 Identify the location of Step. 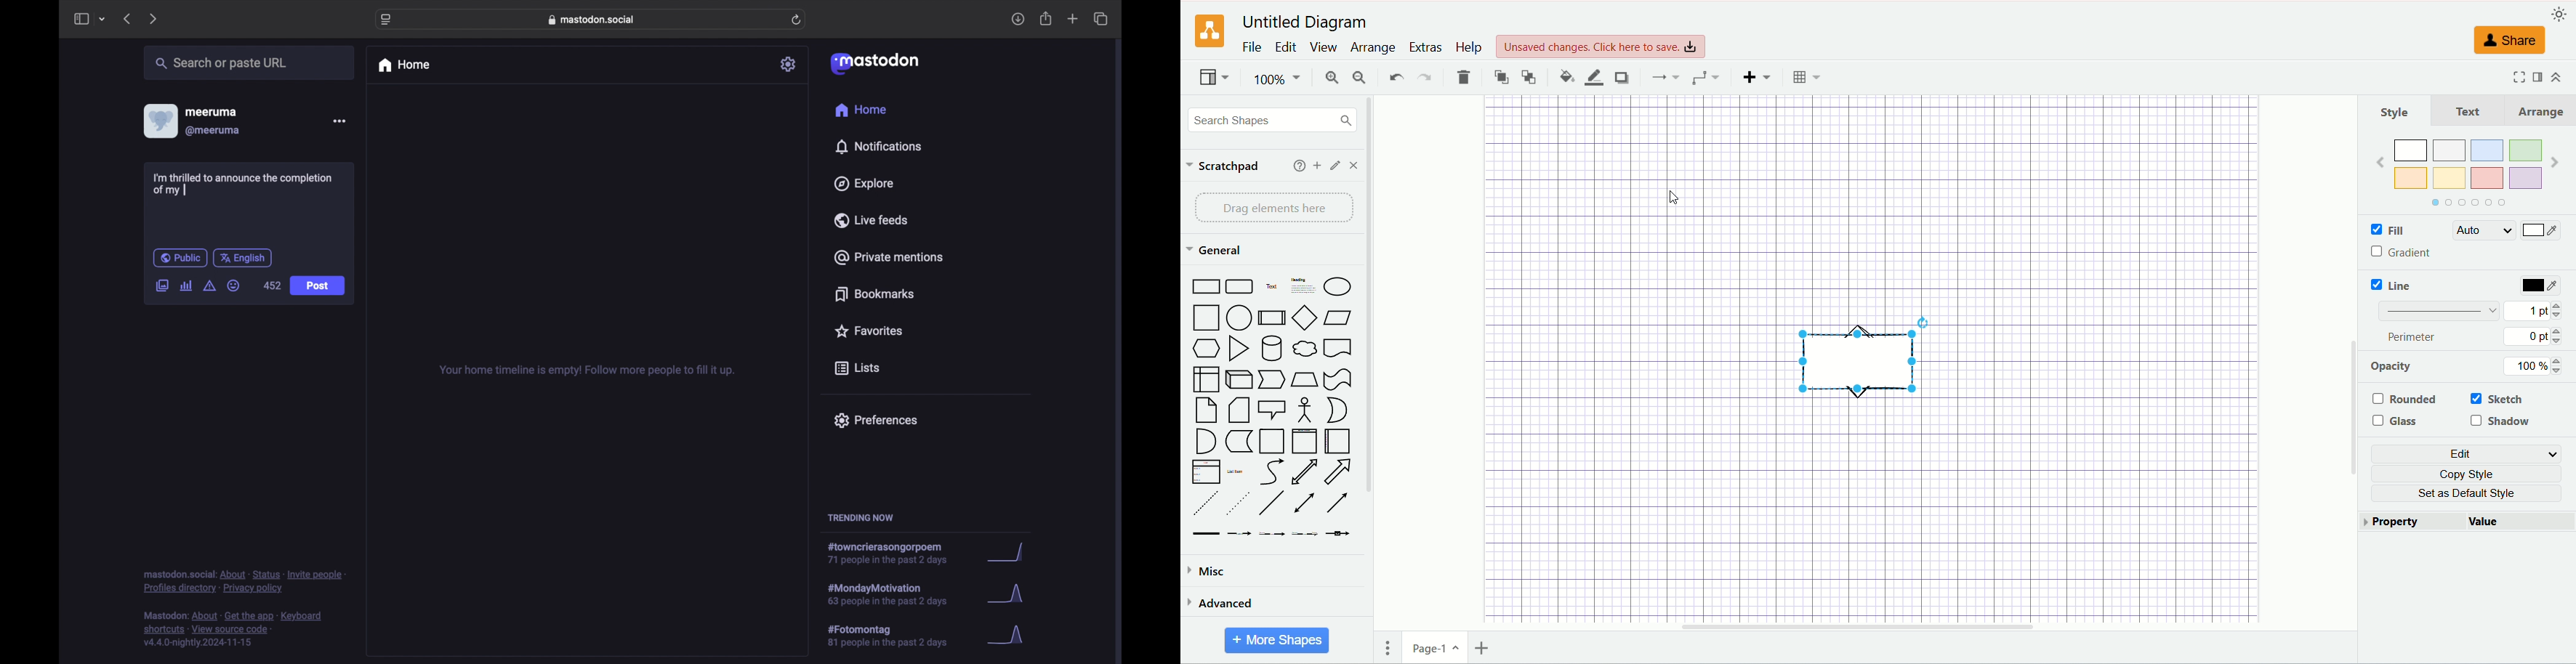
(1271, 379).